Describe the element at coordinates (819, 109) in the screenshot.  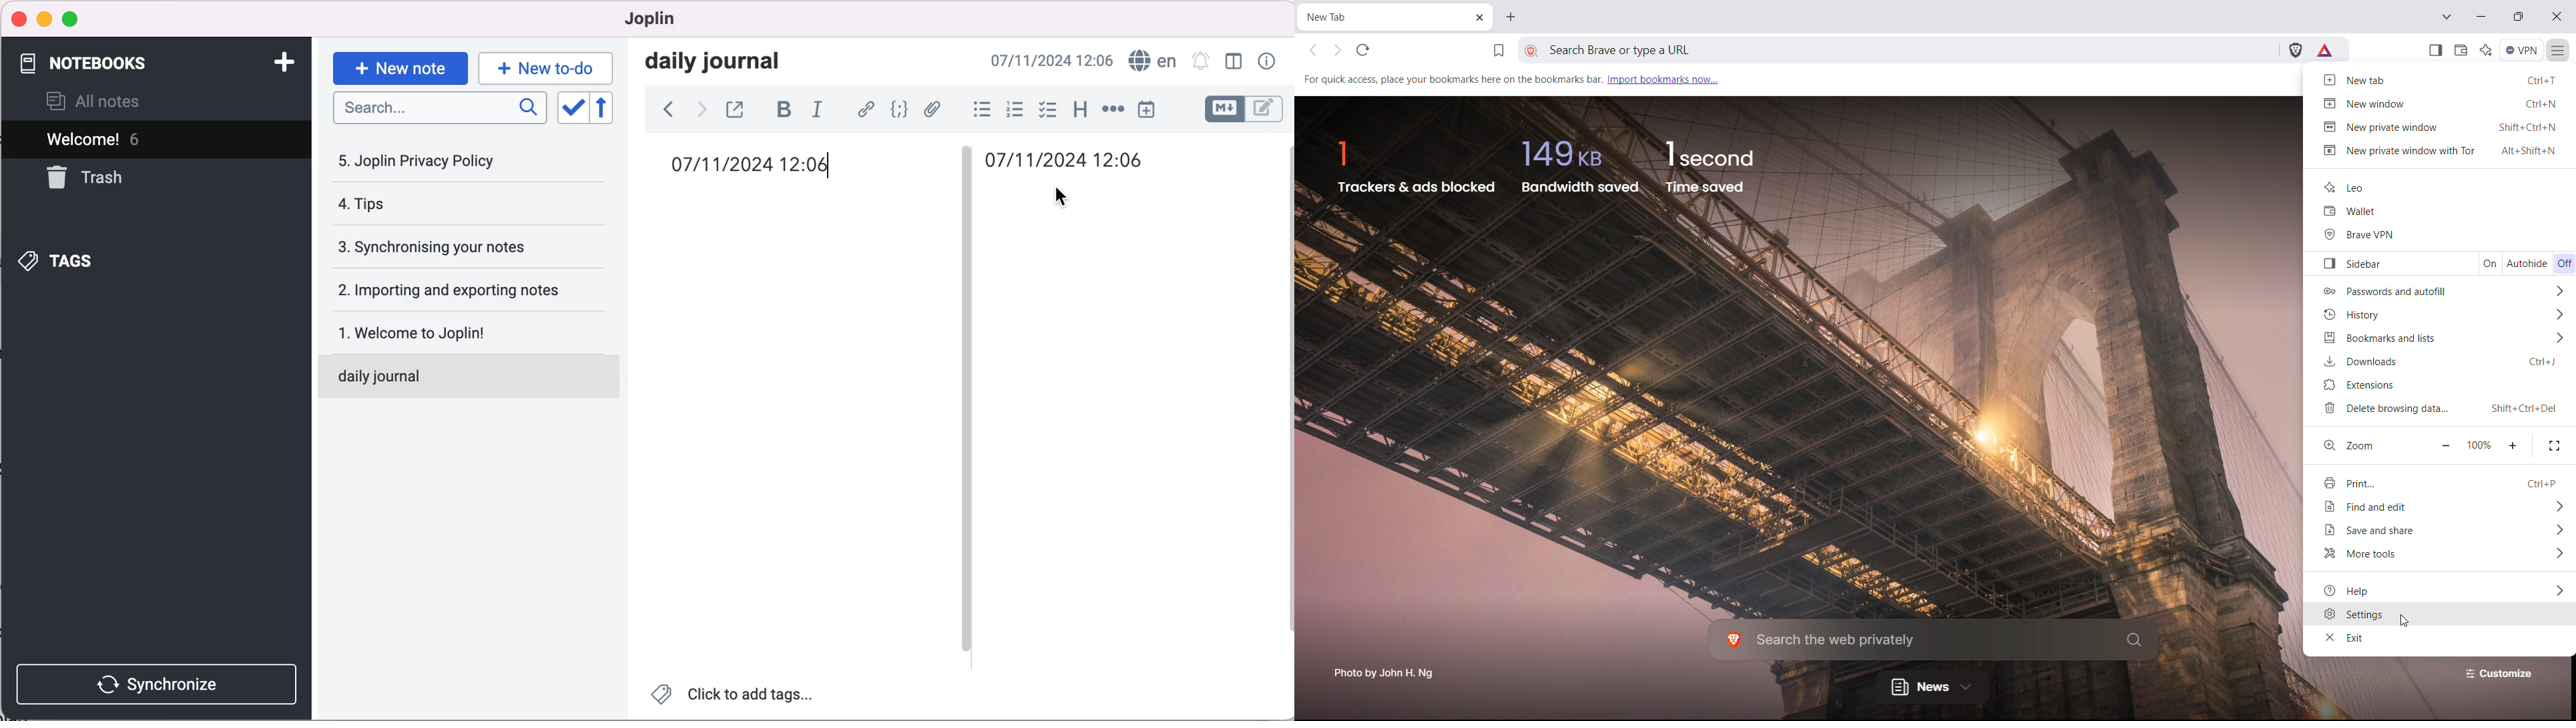
I see `italic` at that location.